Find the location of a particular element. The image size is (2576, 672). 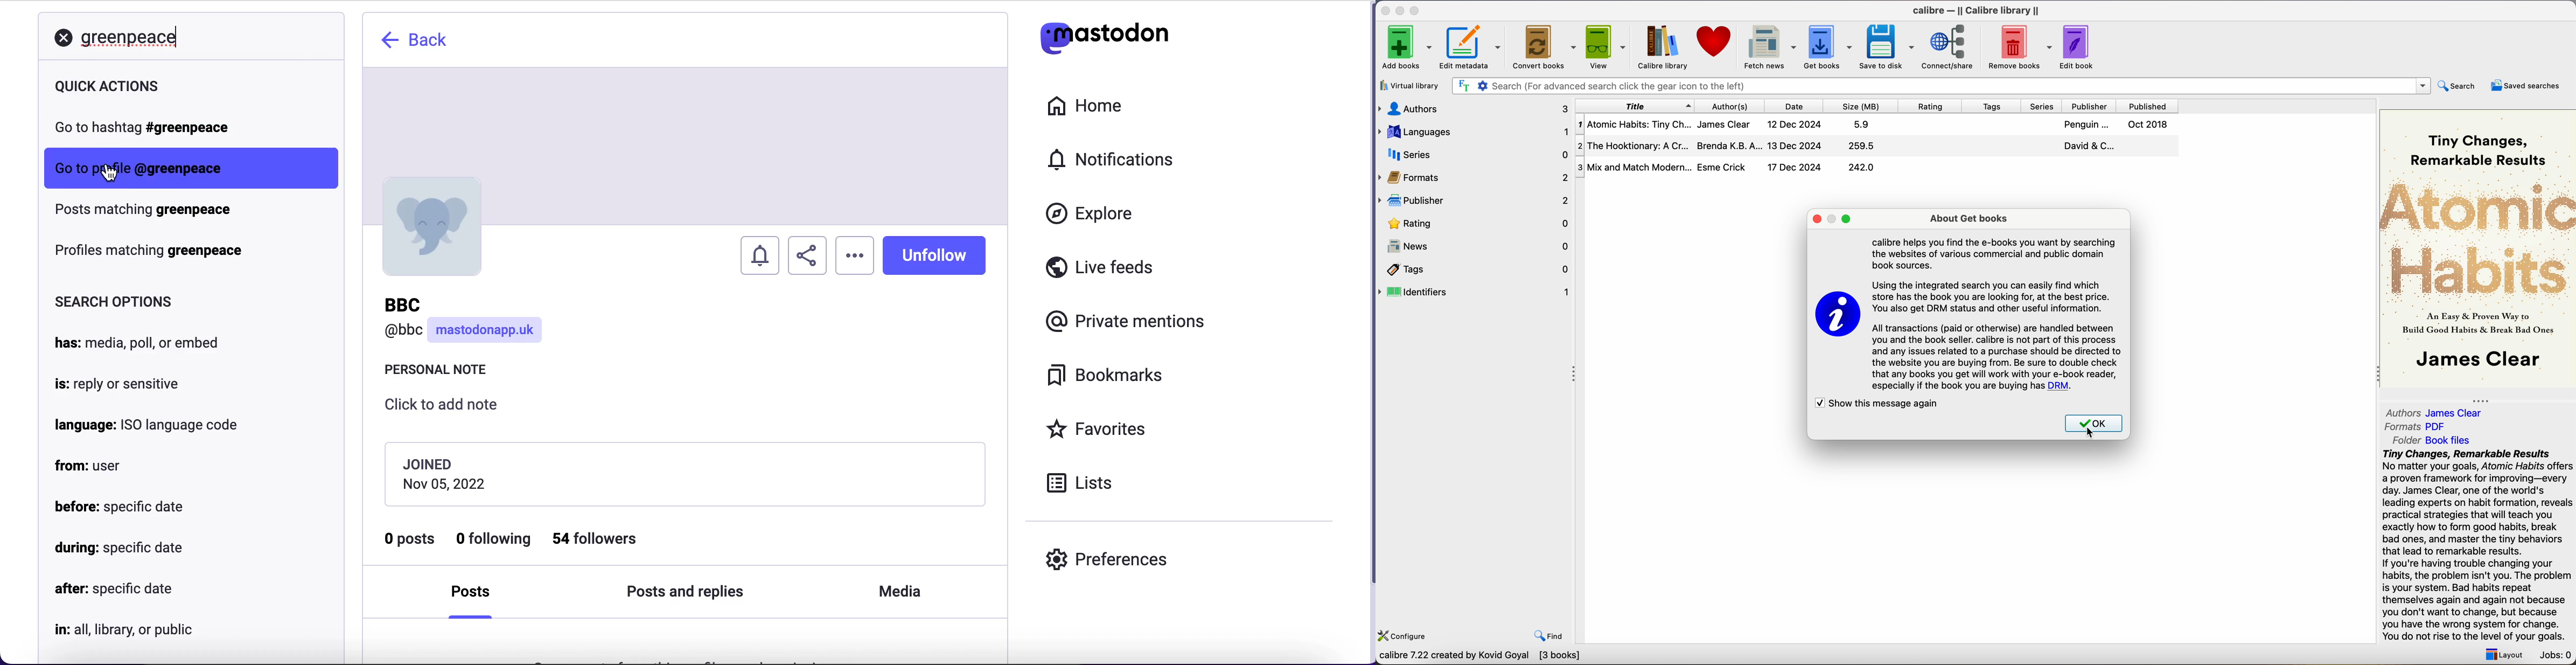

mastodon logo is located at coordinates (1104, 35).